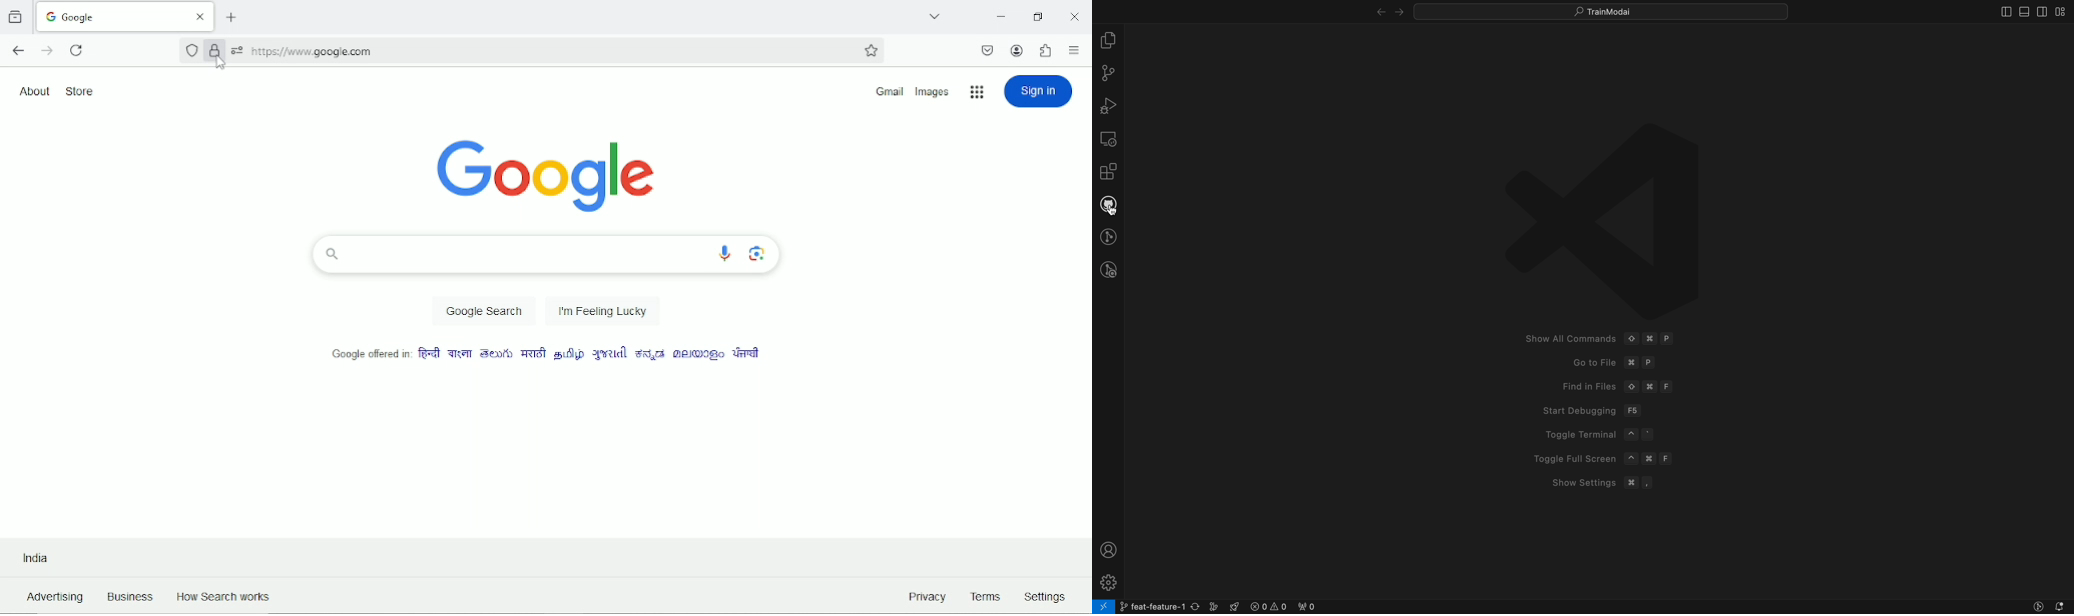 This screenshot has width=2100, height=616. What do you see at coordinates (1041, 90) in the screenshot?
I see `Sign in` at bounding box center [1041, 90].